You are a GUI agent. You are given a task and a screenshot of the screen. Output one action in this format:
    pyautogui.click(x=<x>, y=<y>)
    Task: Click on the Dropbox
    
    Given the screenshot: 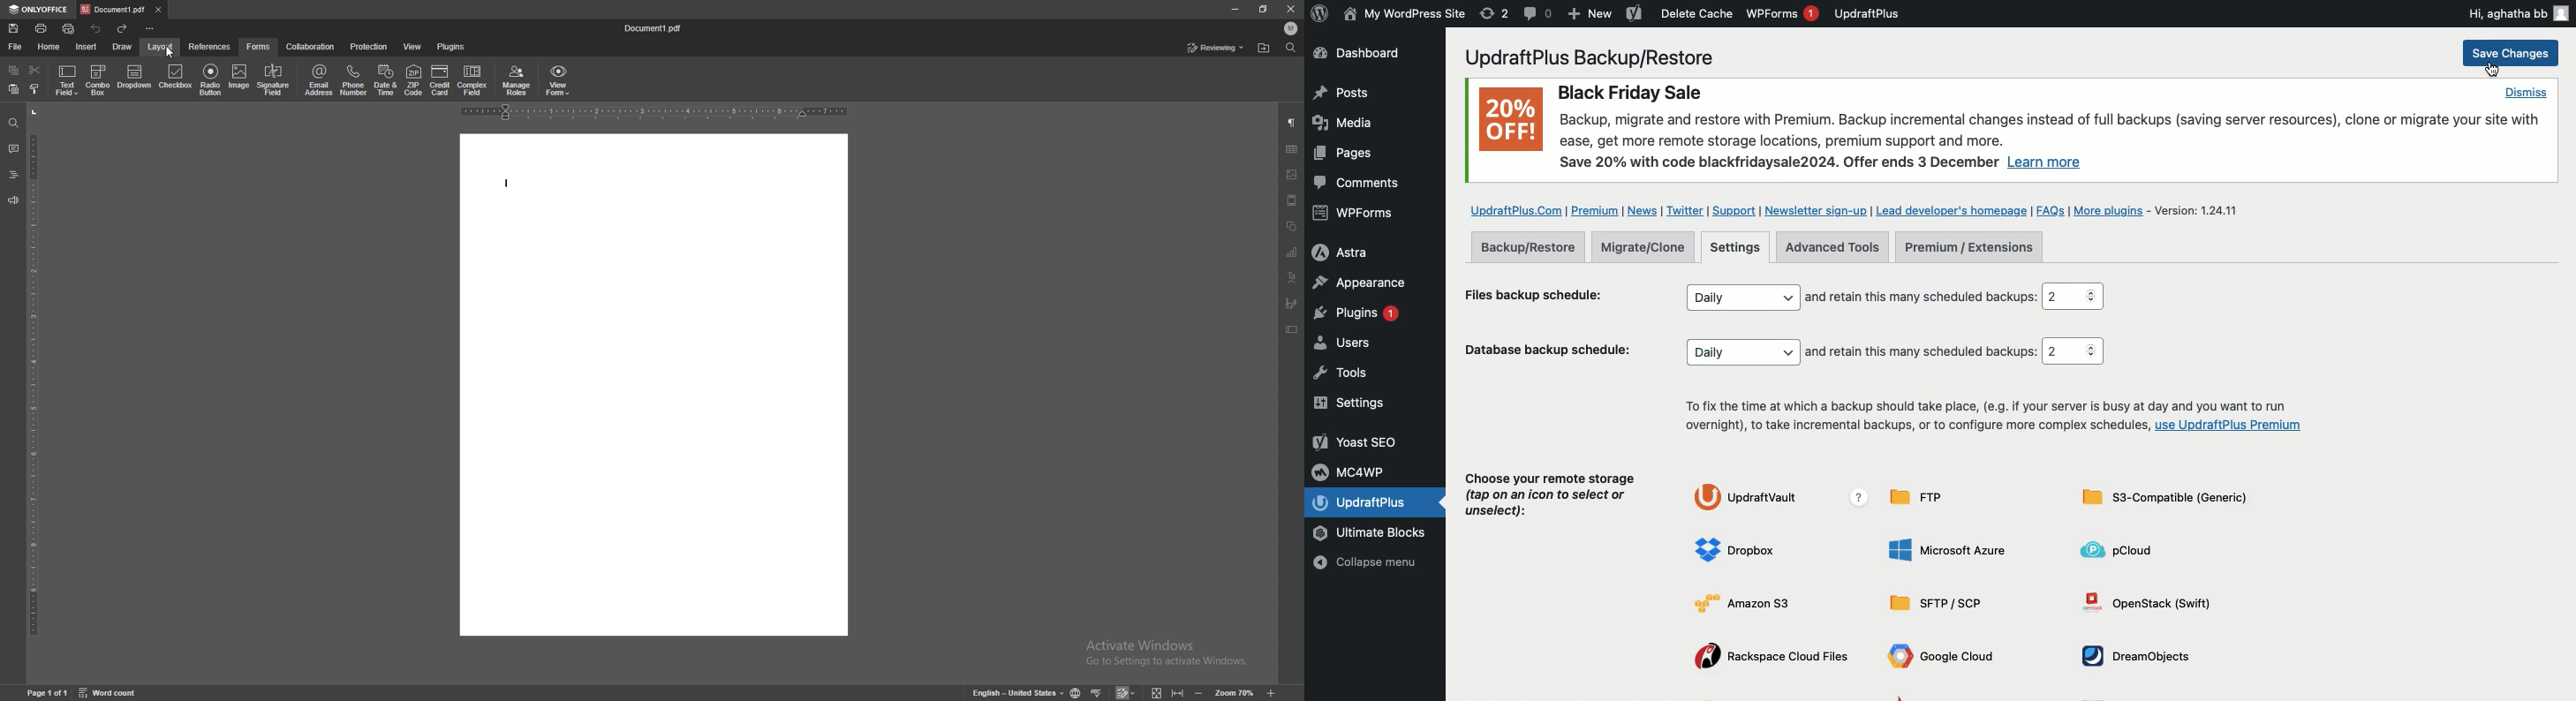 What is the action you would take?
    pyautogui.click(x=1740, y=551)
    